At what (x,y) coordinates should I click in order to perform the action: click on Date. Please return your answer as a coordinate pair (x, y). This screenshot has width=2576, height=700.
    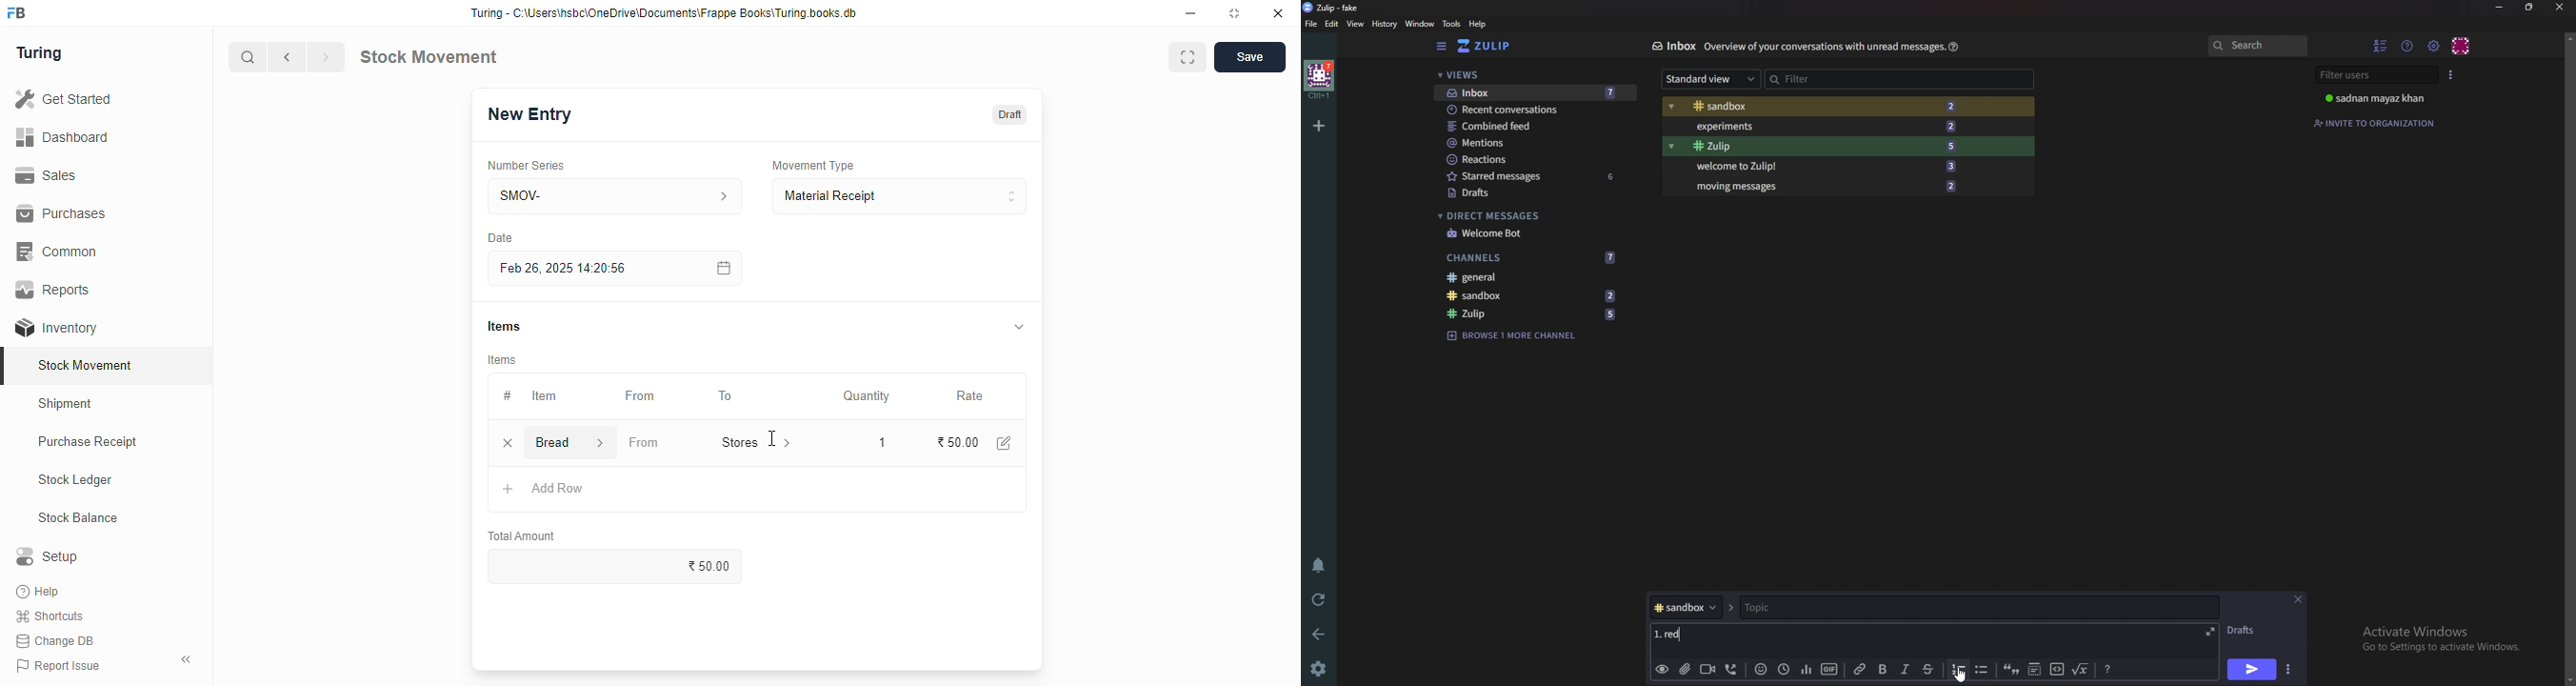
    Looking at the image, I should click on (500, 237).